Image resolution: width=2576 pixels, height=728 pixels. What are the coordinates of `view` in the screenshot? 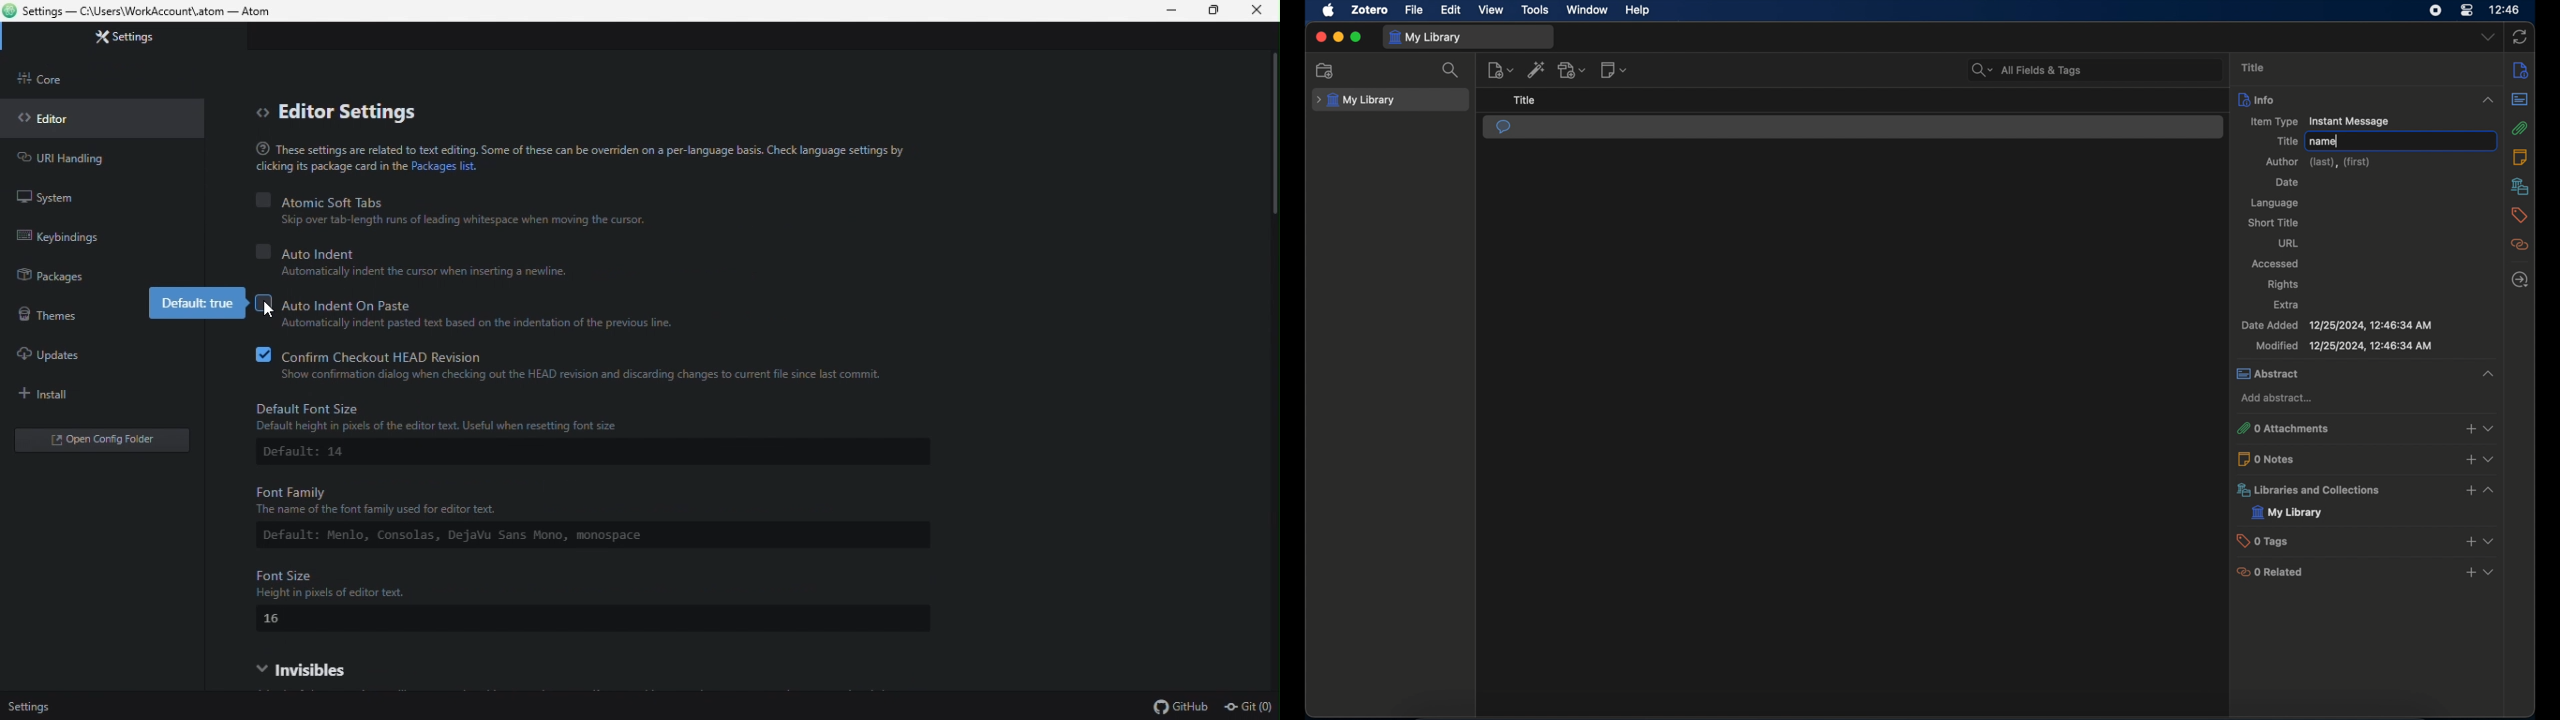 It's located at (1491, 11).